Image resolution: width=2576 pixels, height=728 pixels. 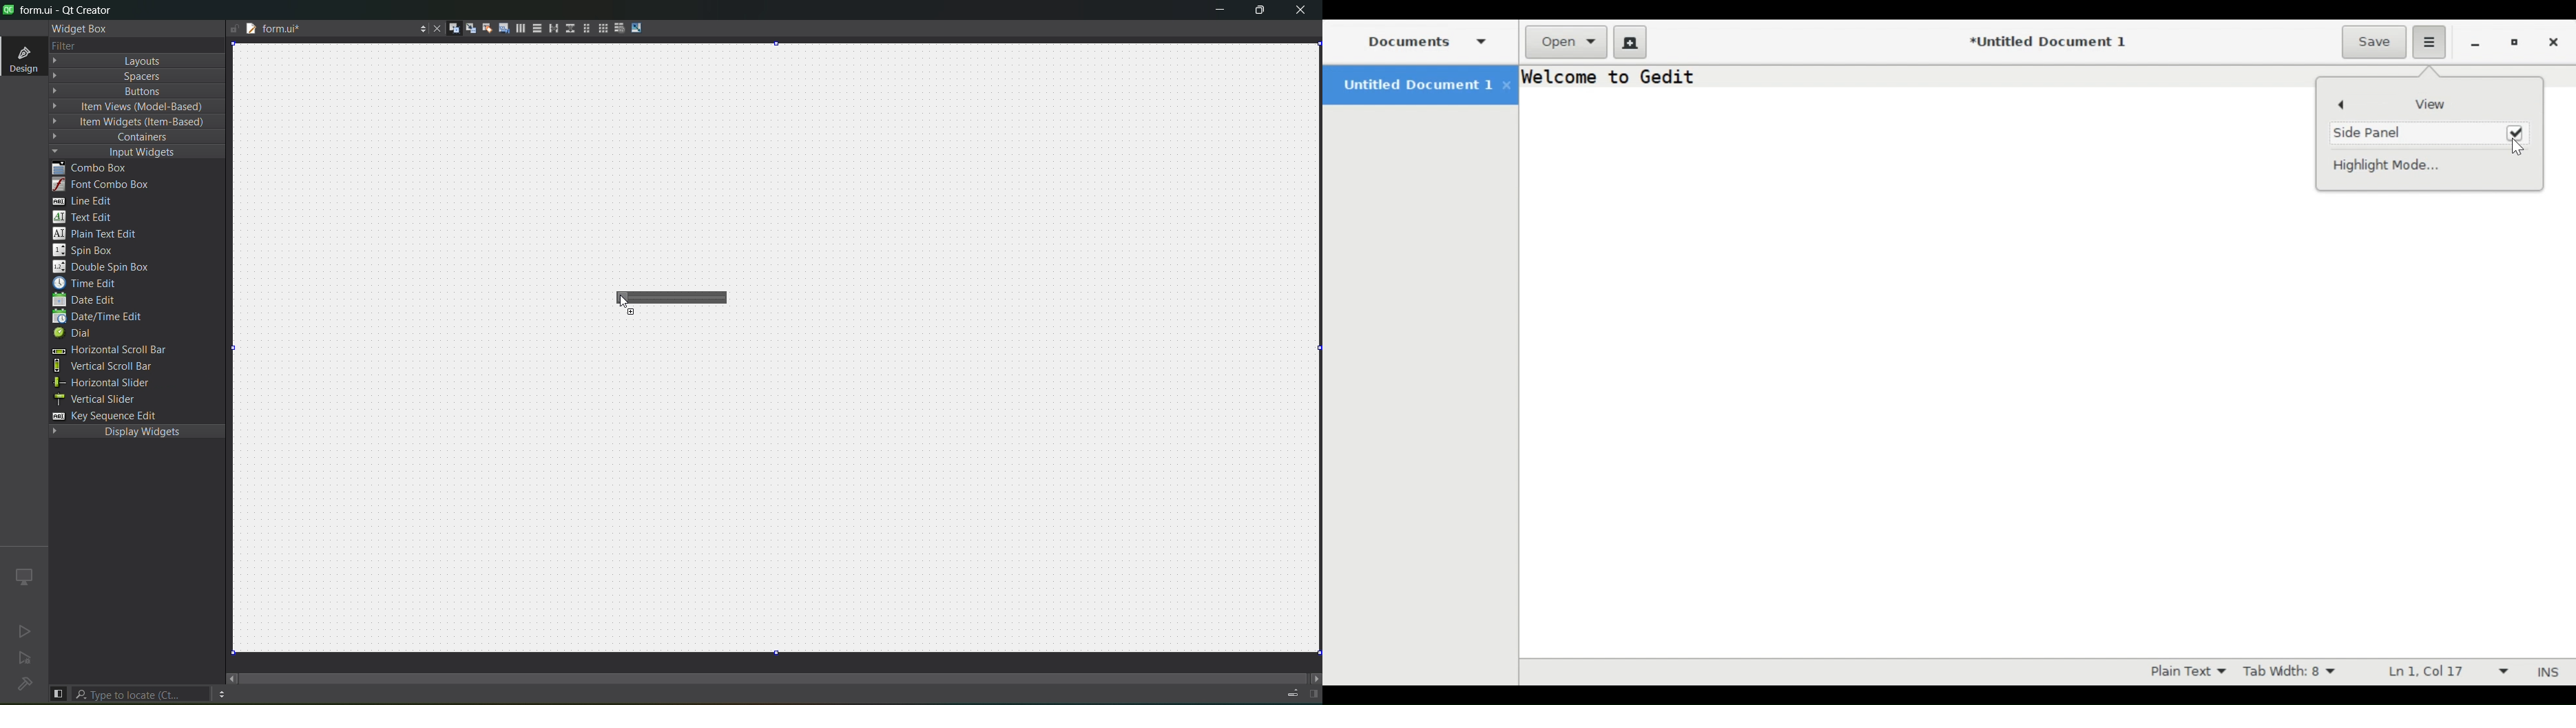 I want to click on filter, so click(x=61, y=45).